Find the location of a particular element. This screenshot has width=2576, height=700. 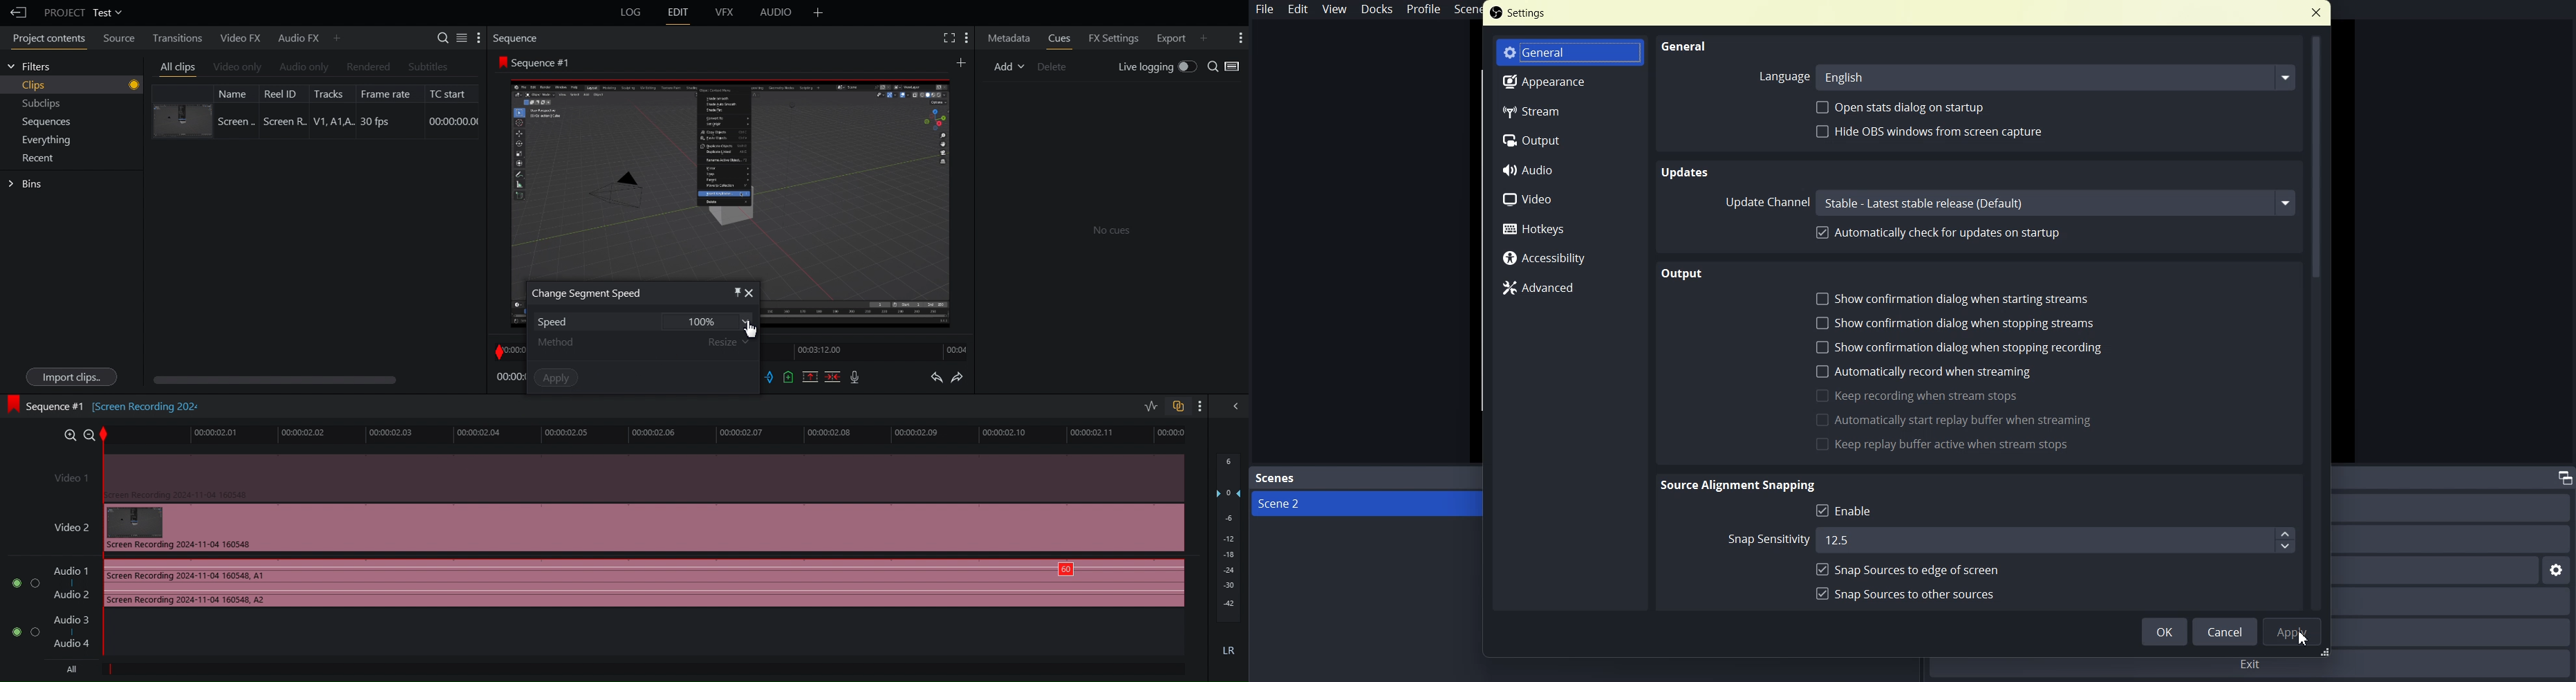

Video 2 is located at coordinates (611, 528).